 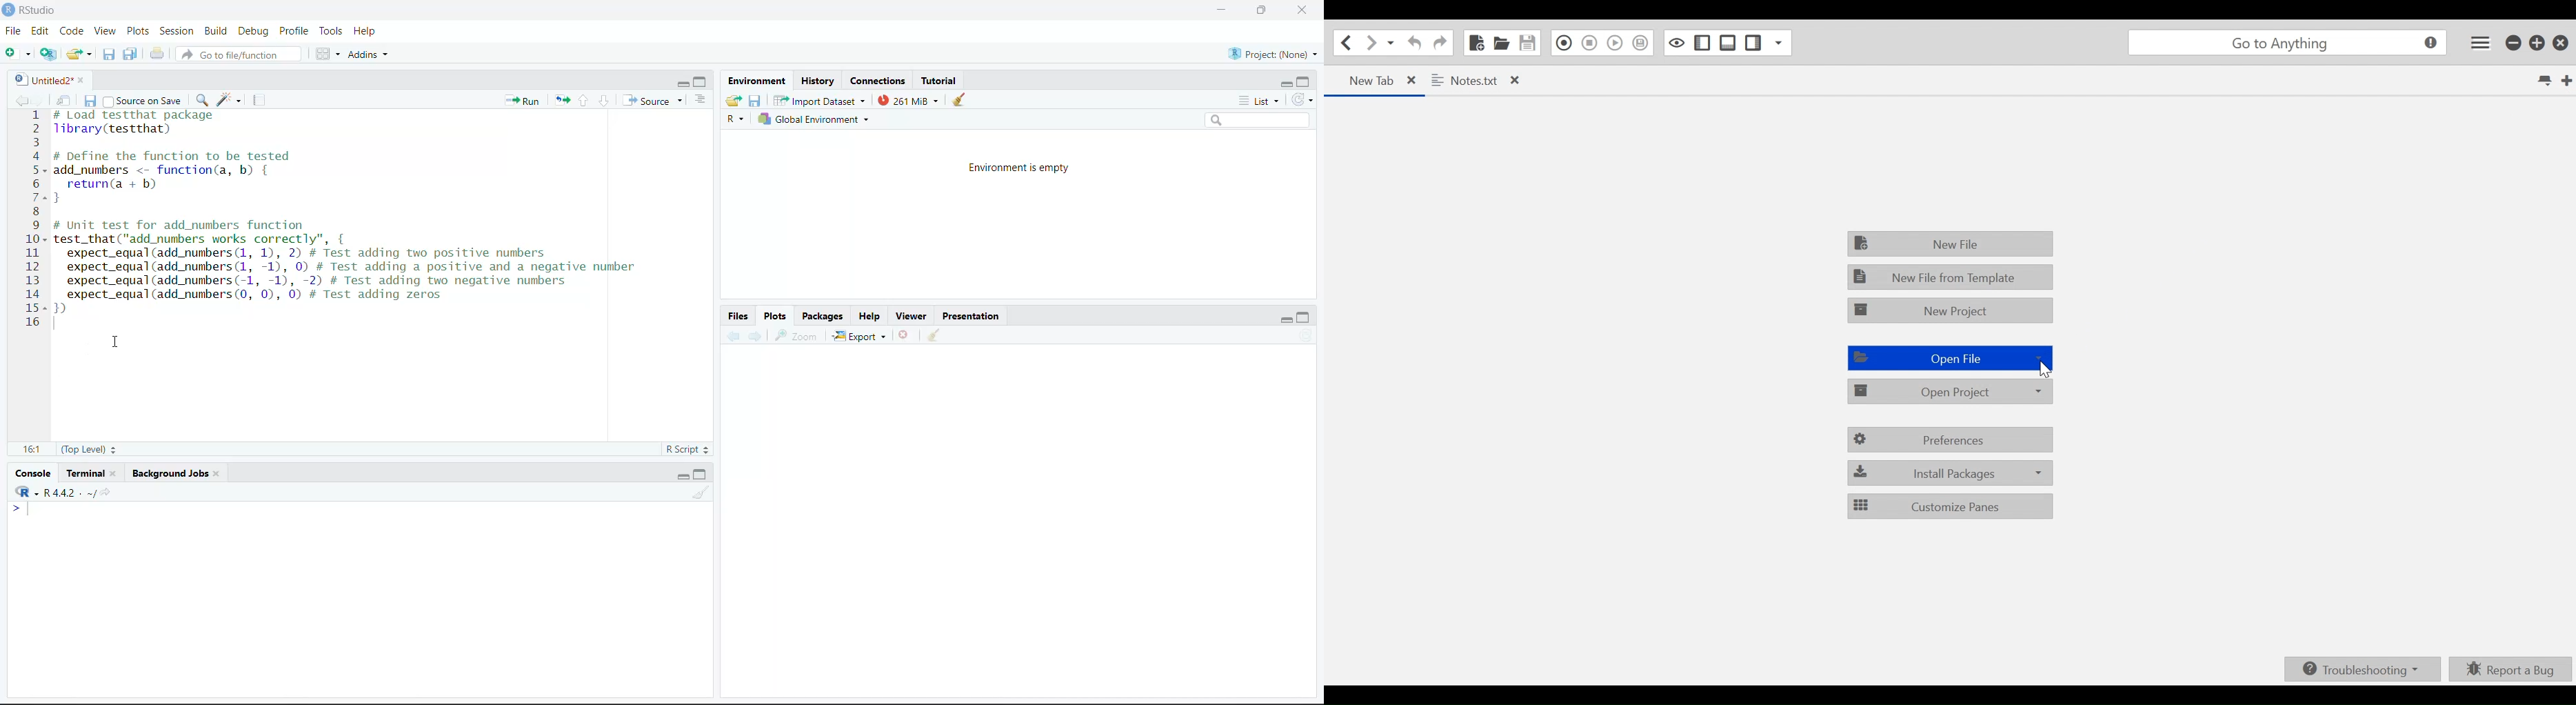 I want to click on minimize, so click(x=682, y=475).